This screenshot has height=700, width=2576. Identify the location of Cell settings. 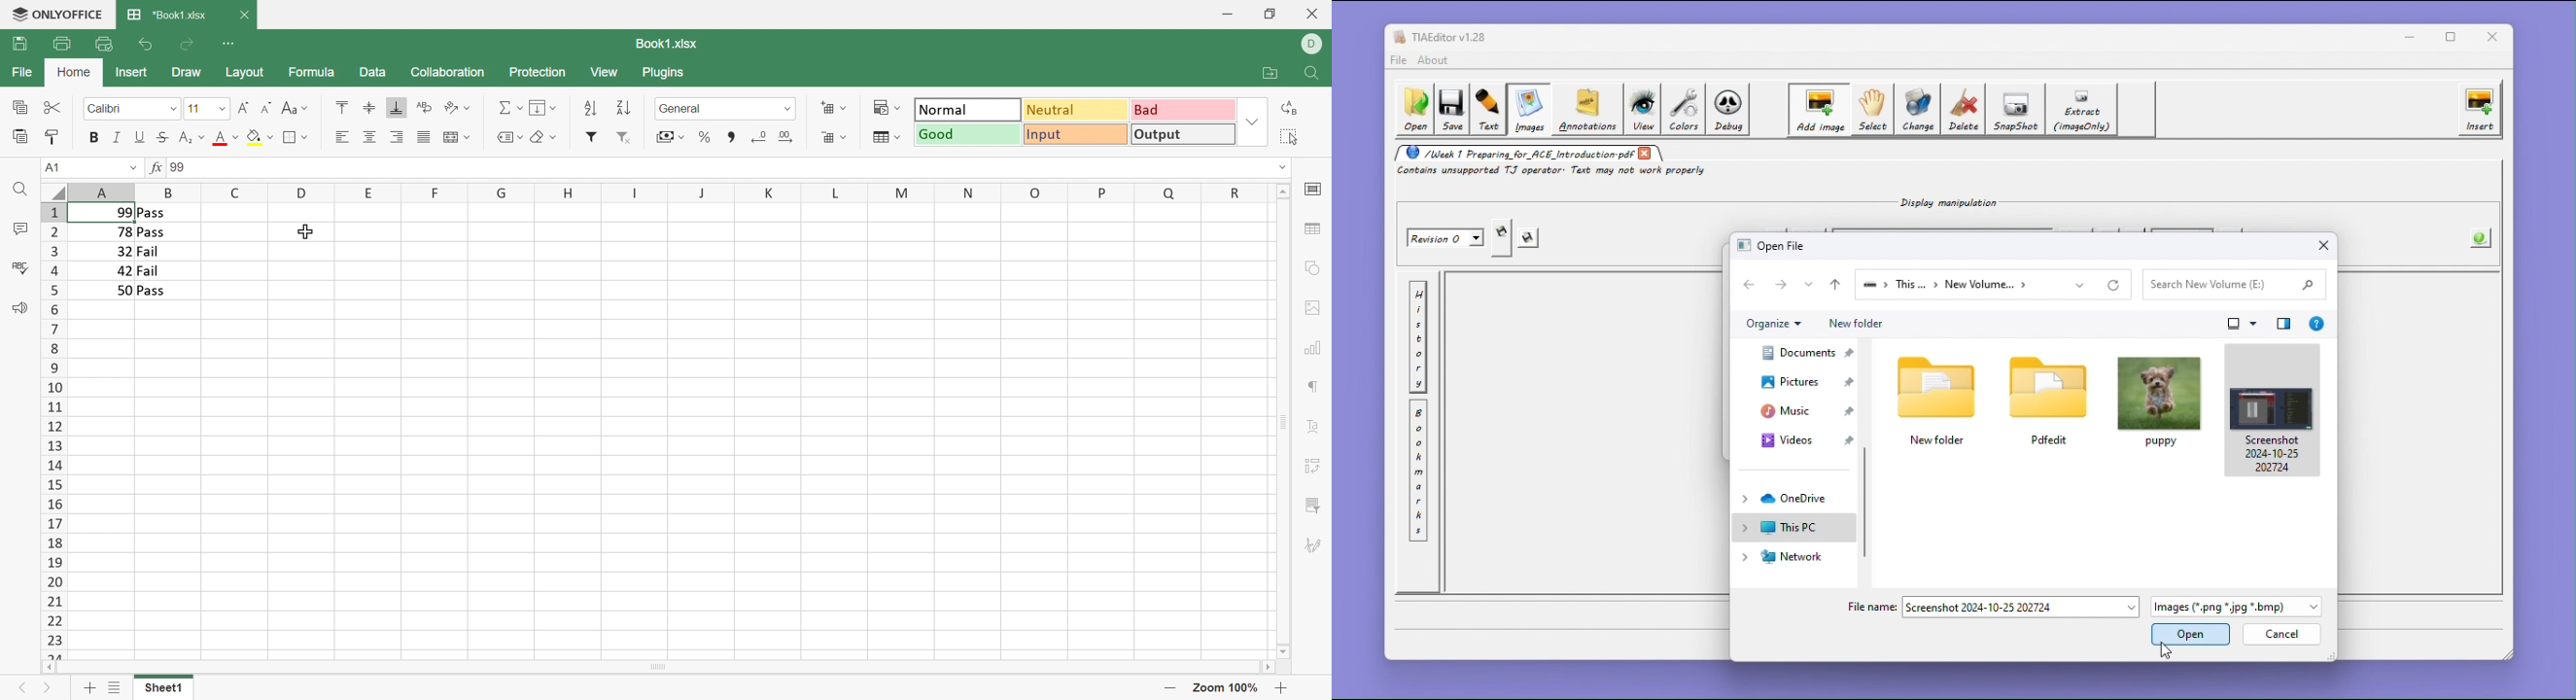
(1312, 190).